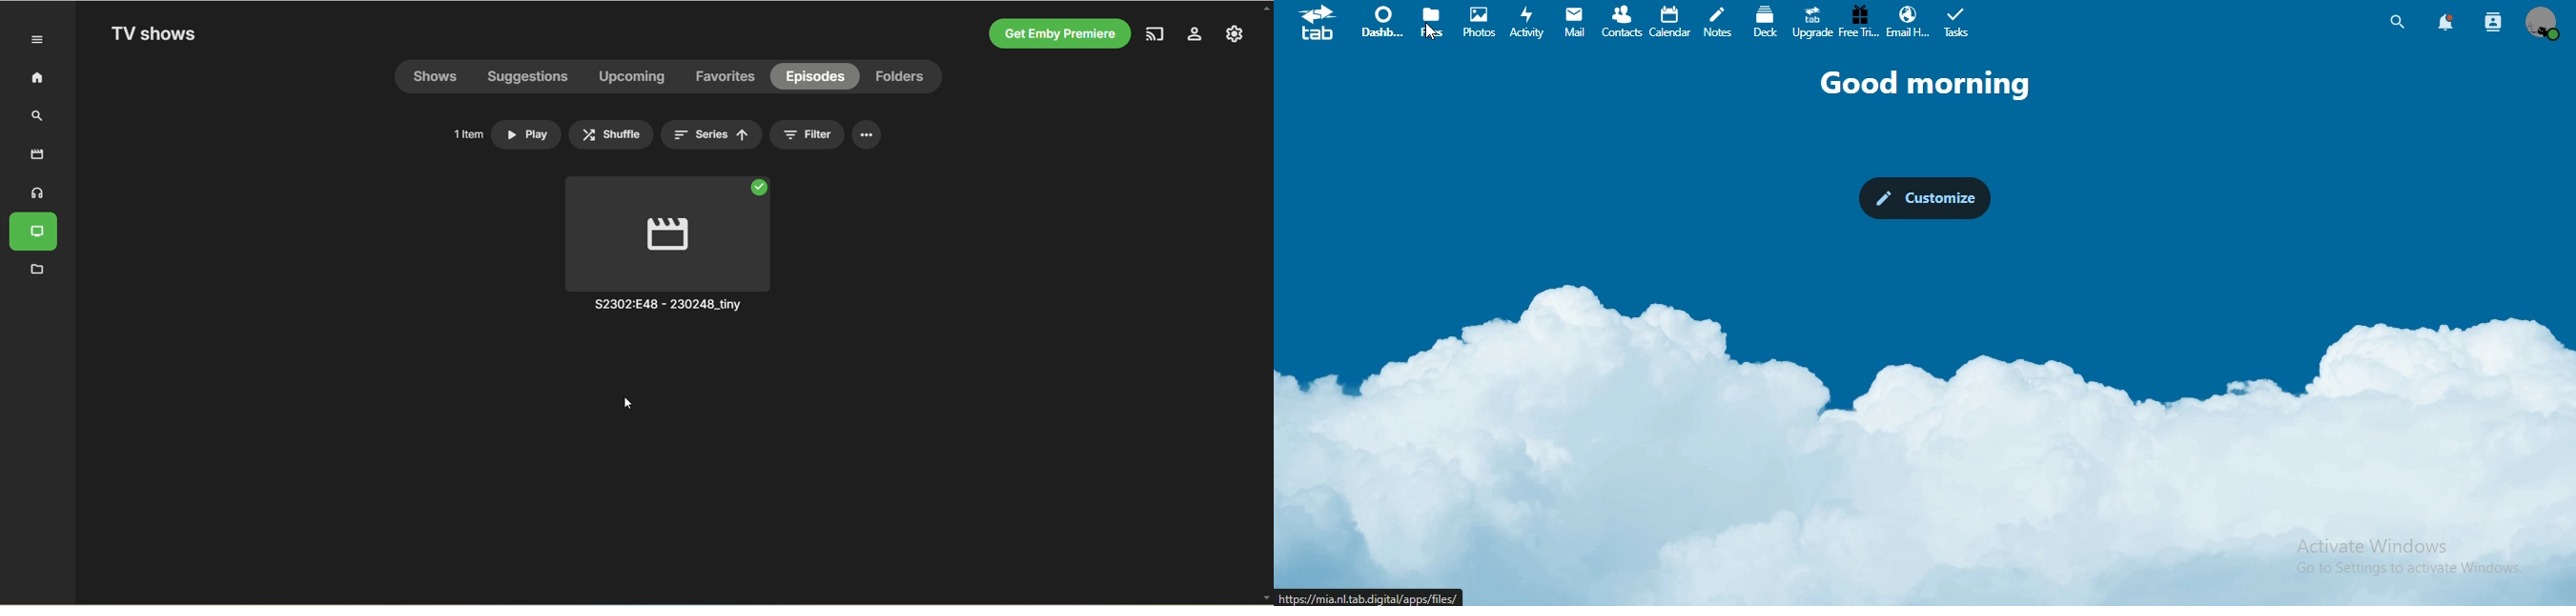 The image size is (2576, 616). I want to click on text, so click(1934, 83).